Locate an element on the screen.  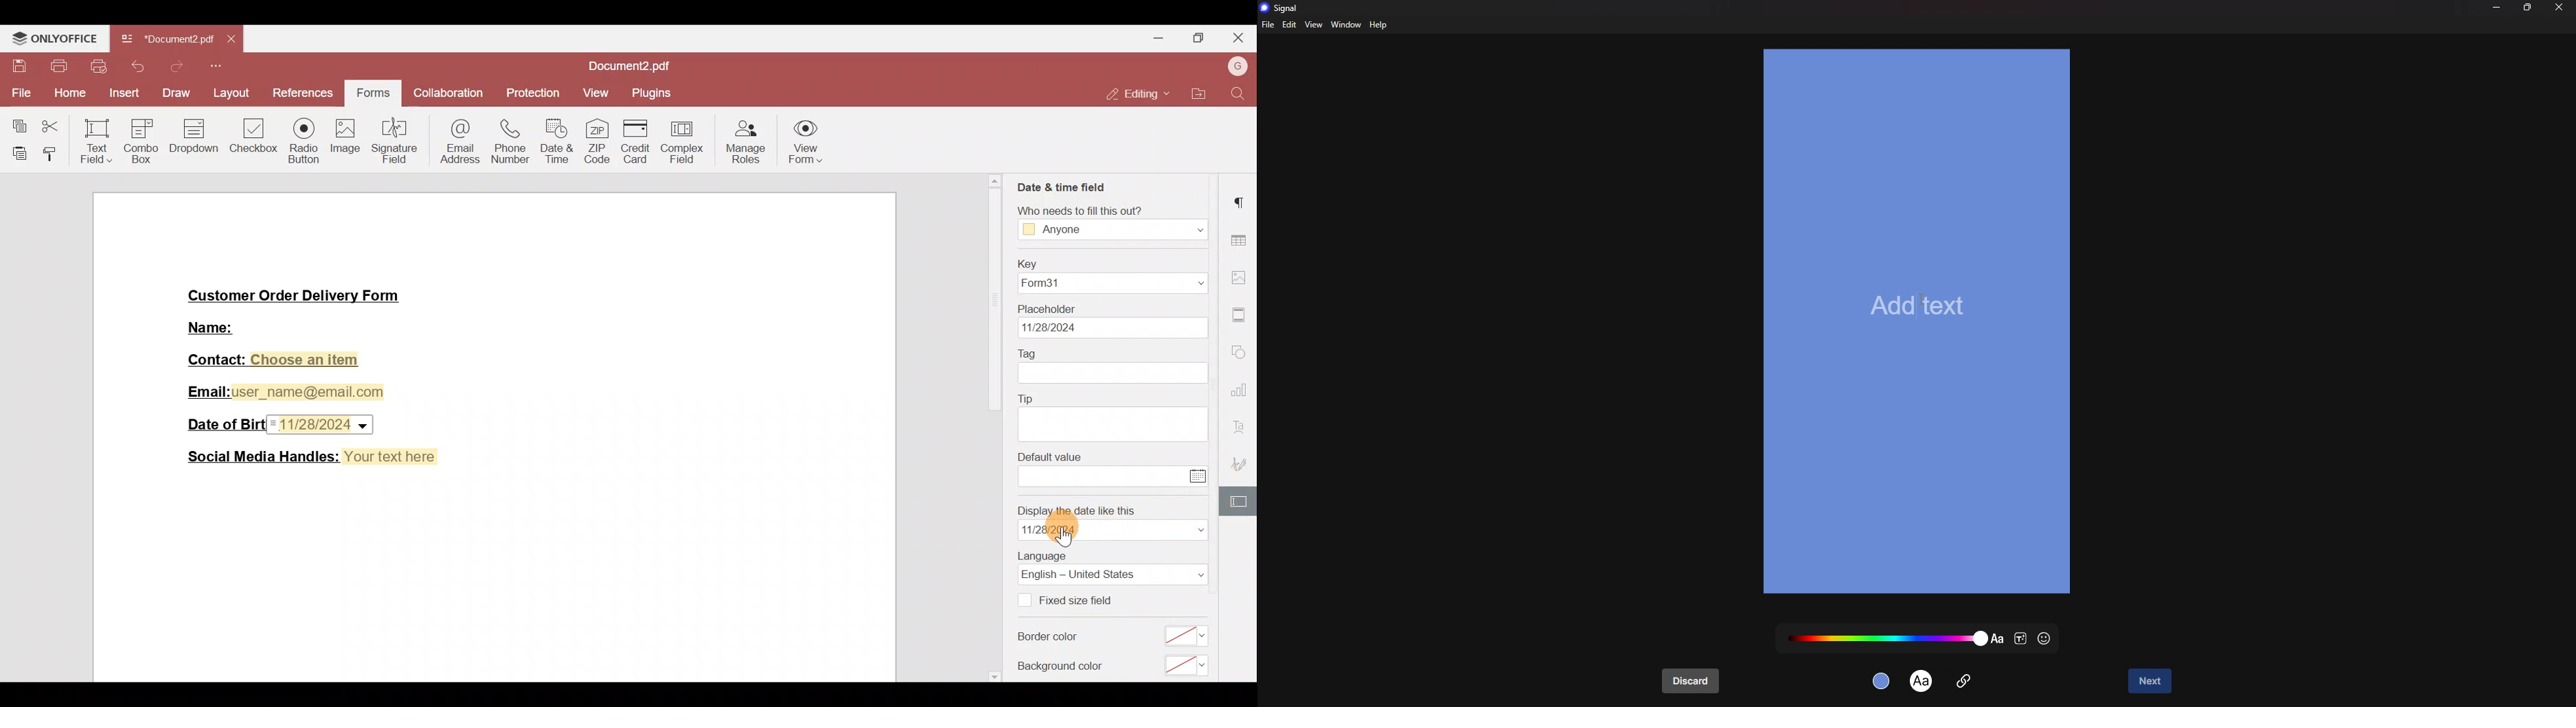
Date & time field inserted is located at coordinates (323, 425).